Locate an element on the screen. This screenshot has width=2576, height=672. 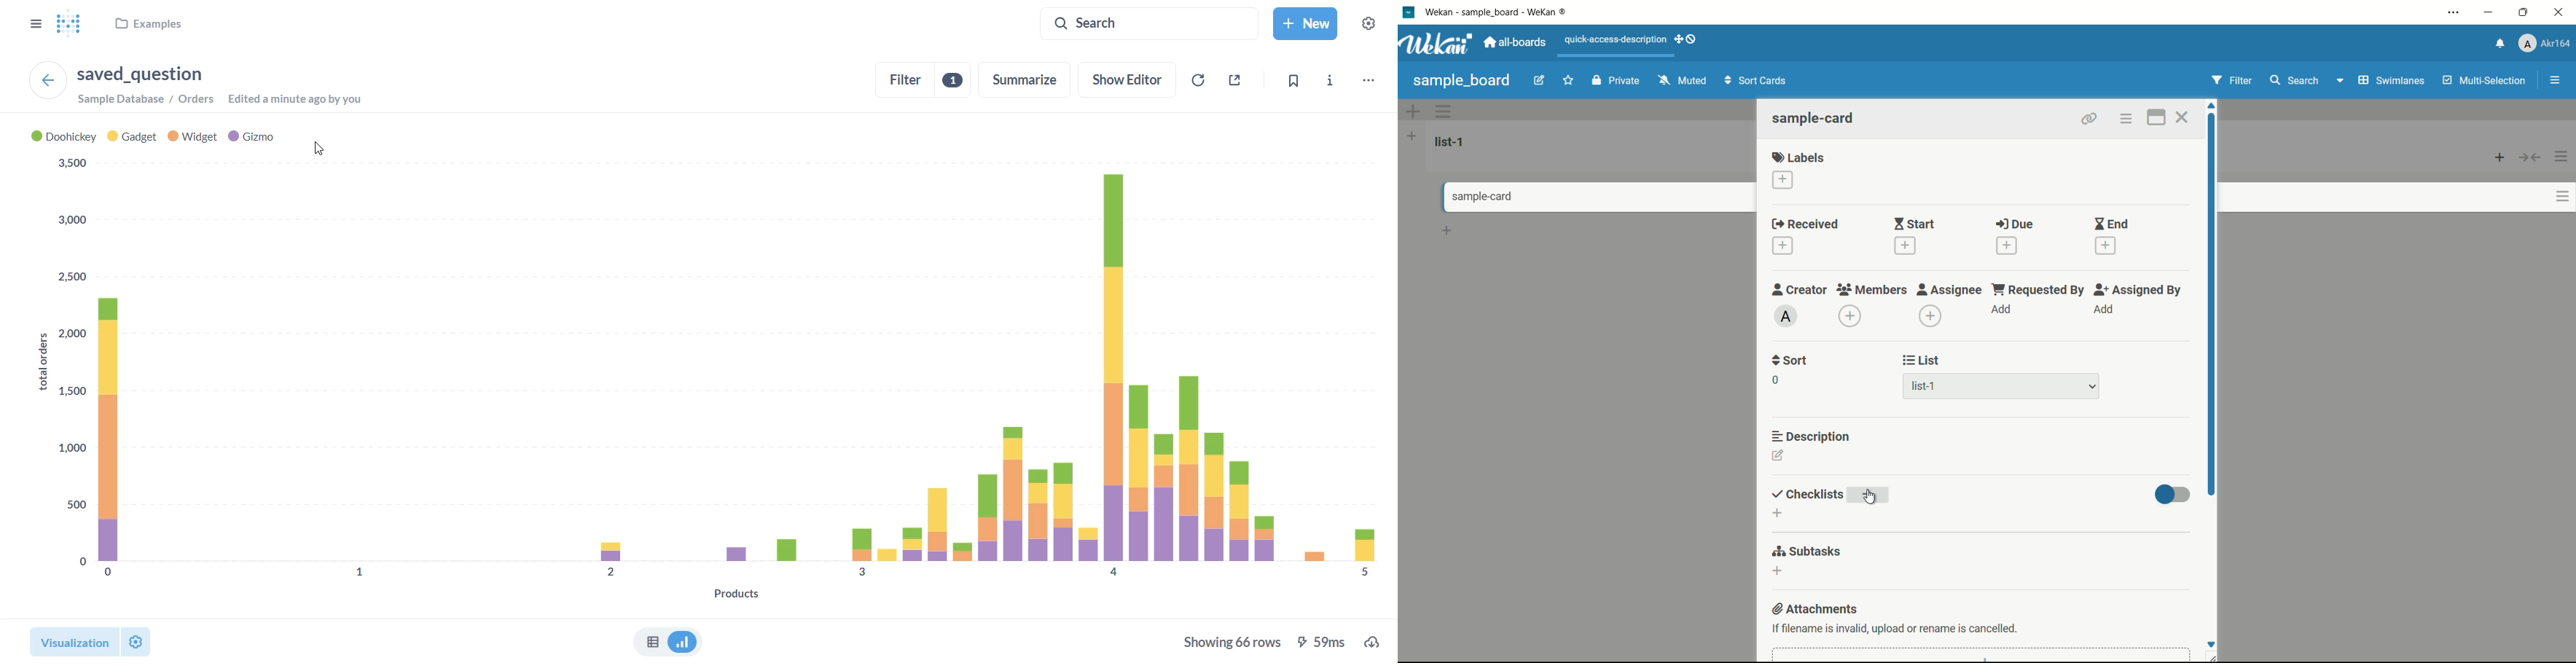
labels is located at coordinates (1799, 157).